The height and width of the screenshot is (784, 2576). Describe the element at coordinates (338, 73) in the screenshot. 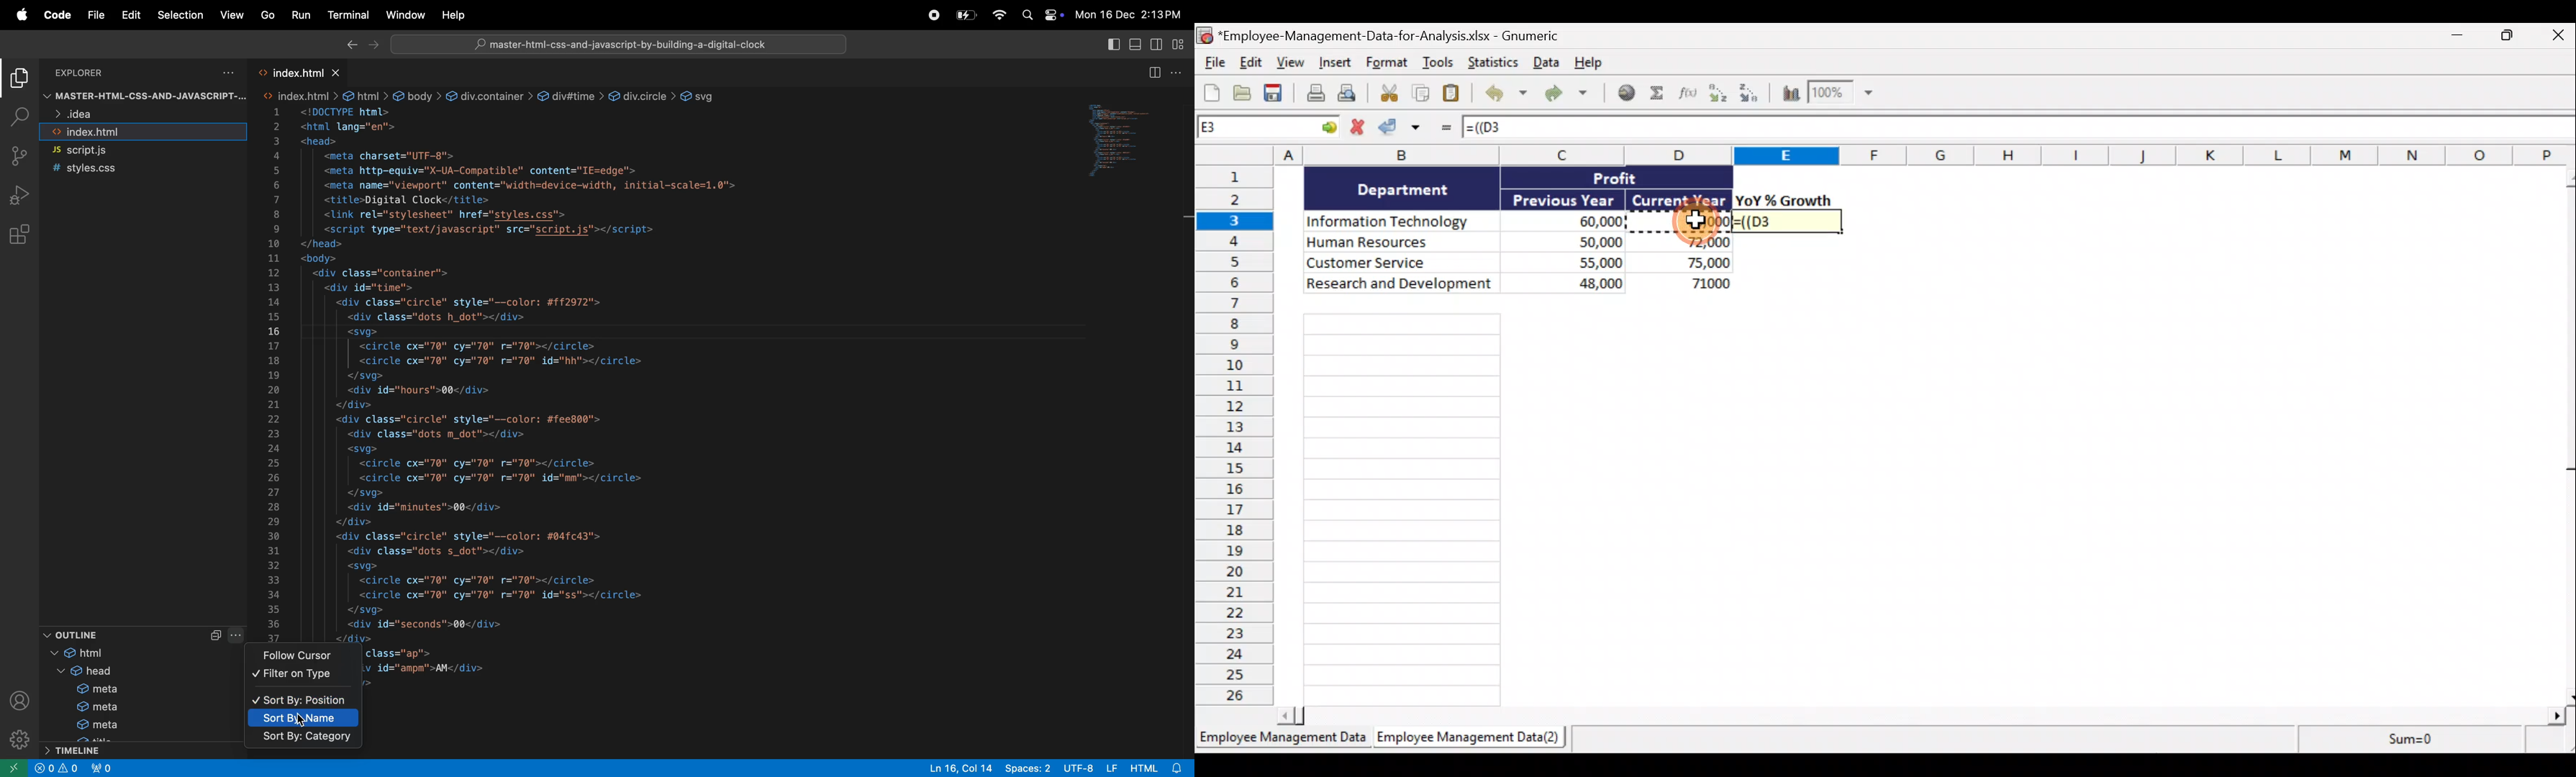

I see `close` at that location.